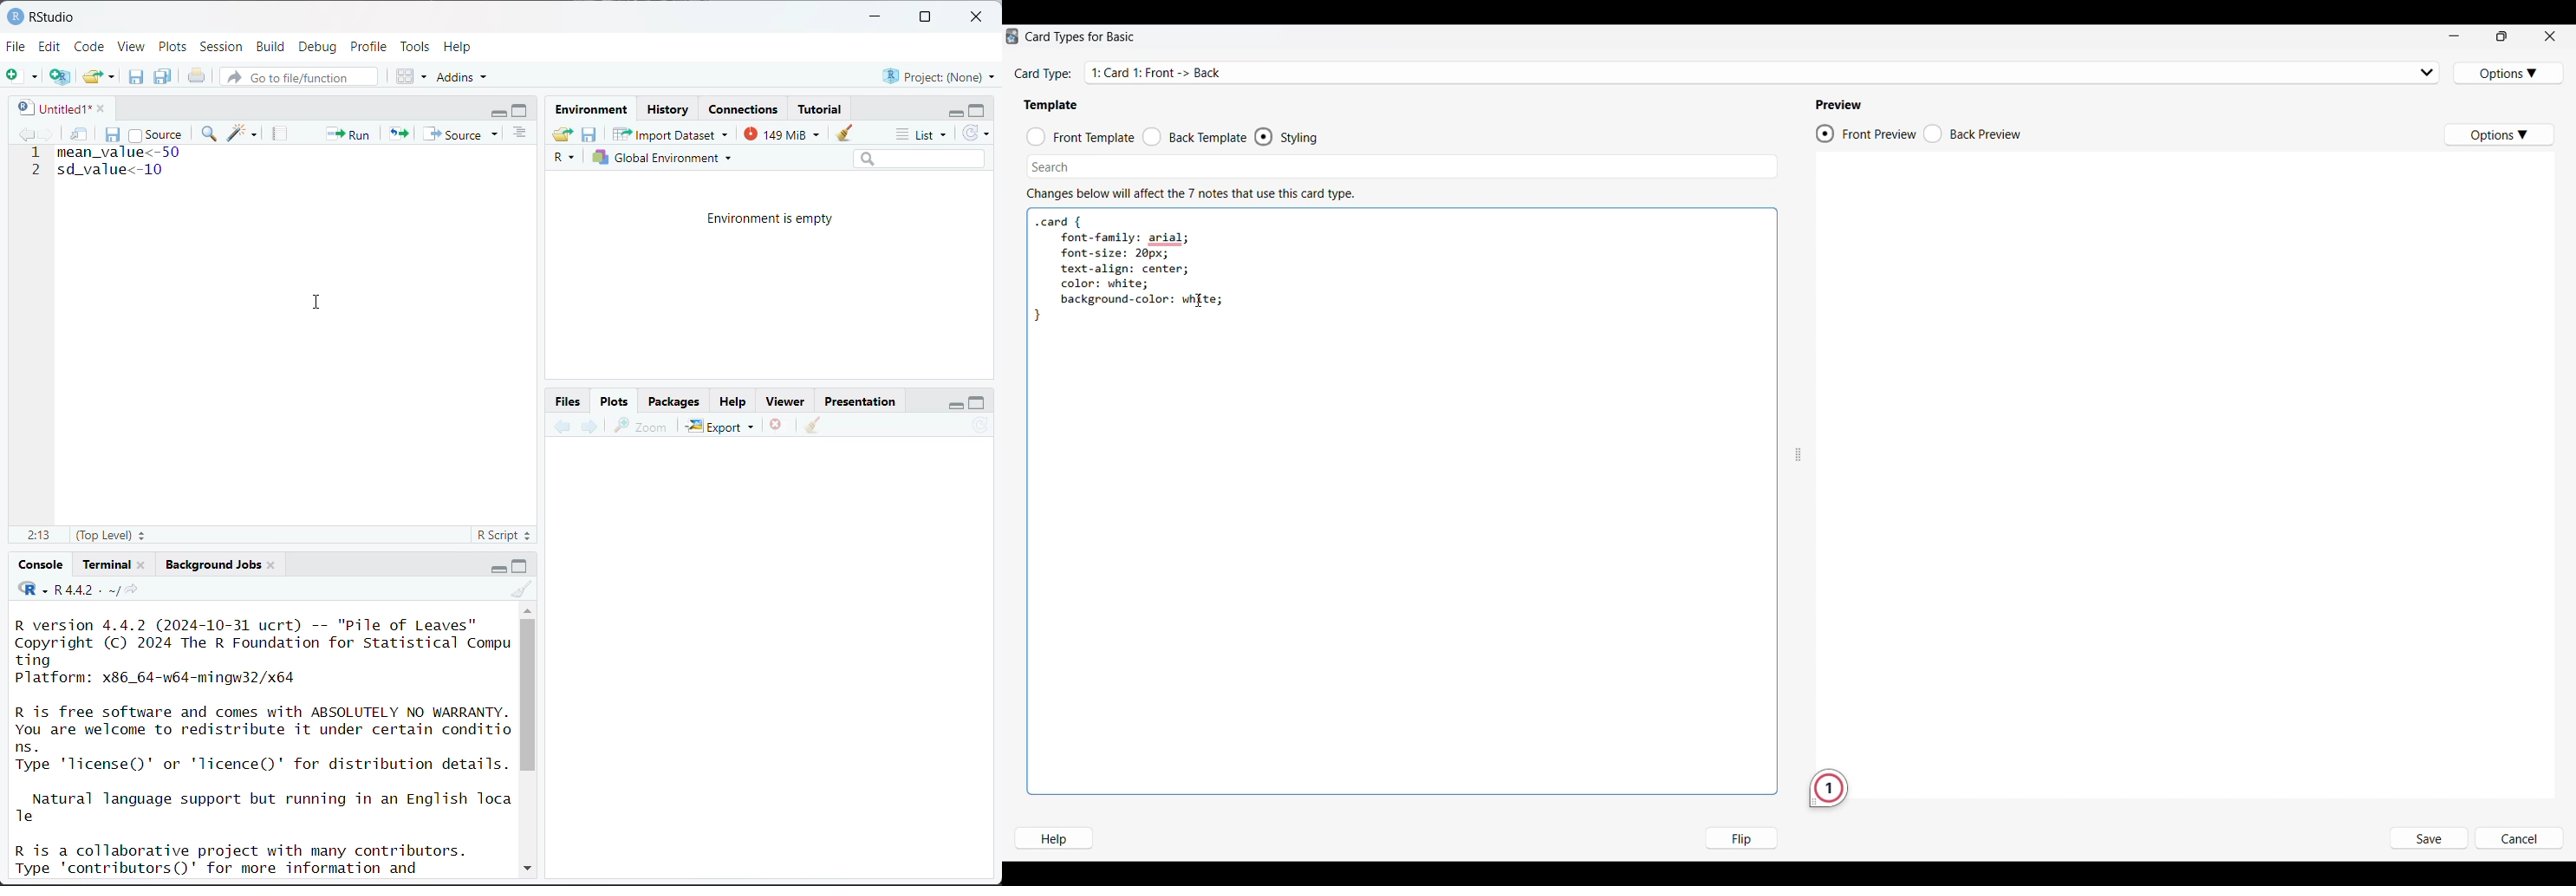 Image resolution: width=2576 pixels, height=896 pixels. I want to click on Background jobs, so click(213, 564).